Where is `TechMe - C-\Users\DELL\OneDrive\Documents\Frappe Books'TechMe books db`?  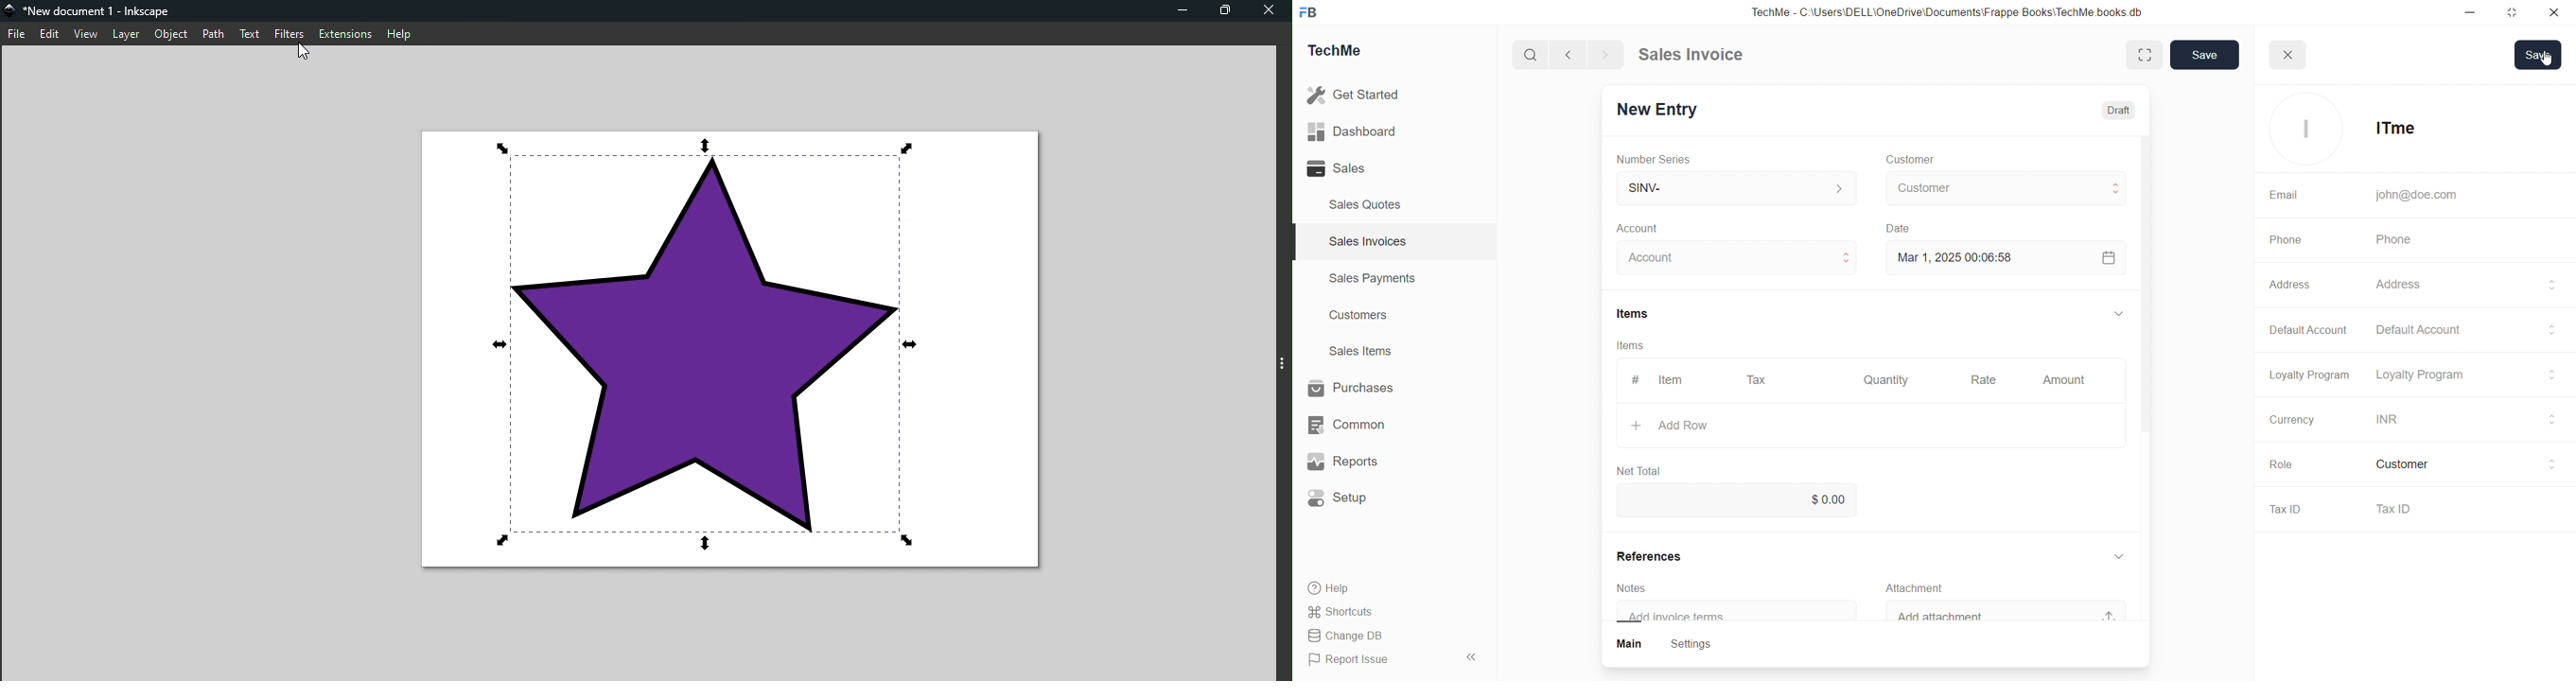
TechMe - C-\Users\DELL\OneDrive\Documents\Frappe Books'TechMe books db is located at coordinates (1961, 10).